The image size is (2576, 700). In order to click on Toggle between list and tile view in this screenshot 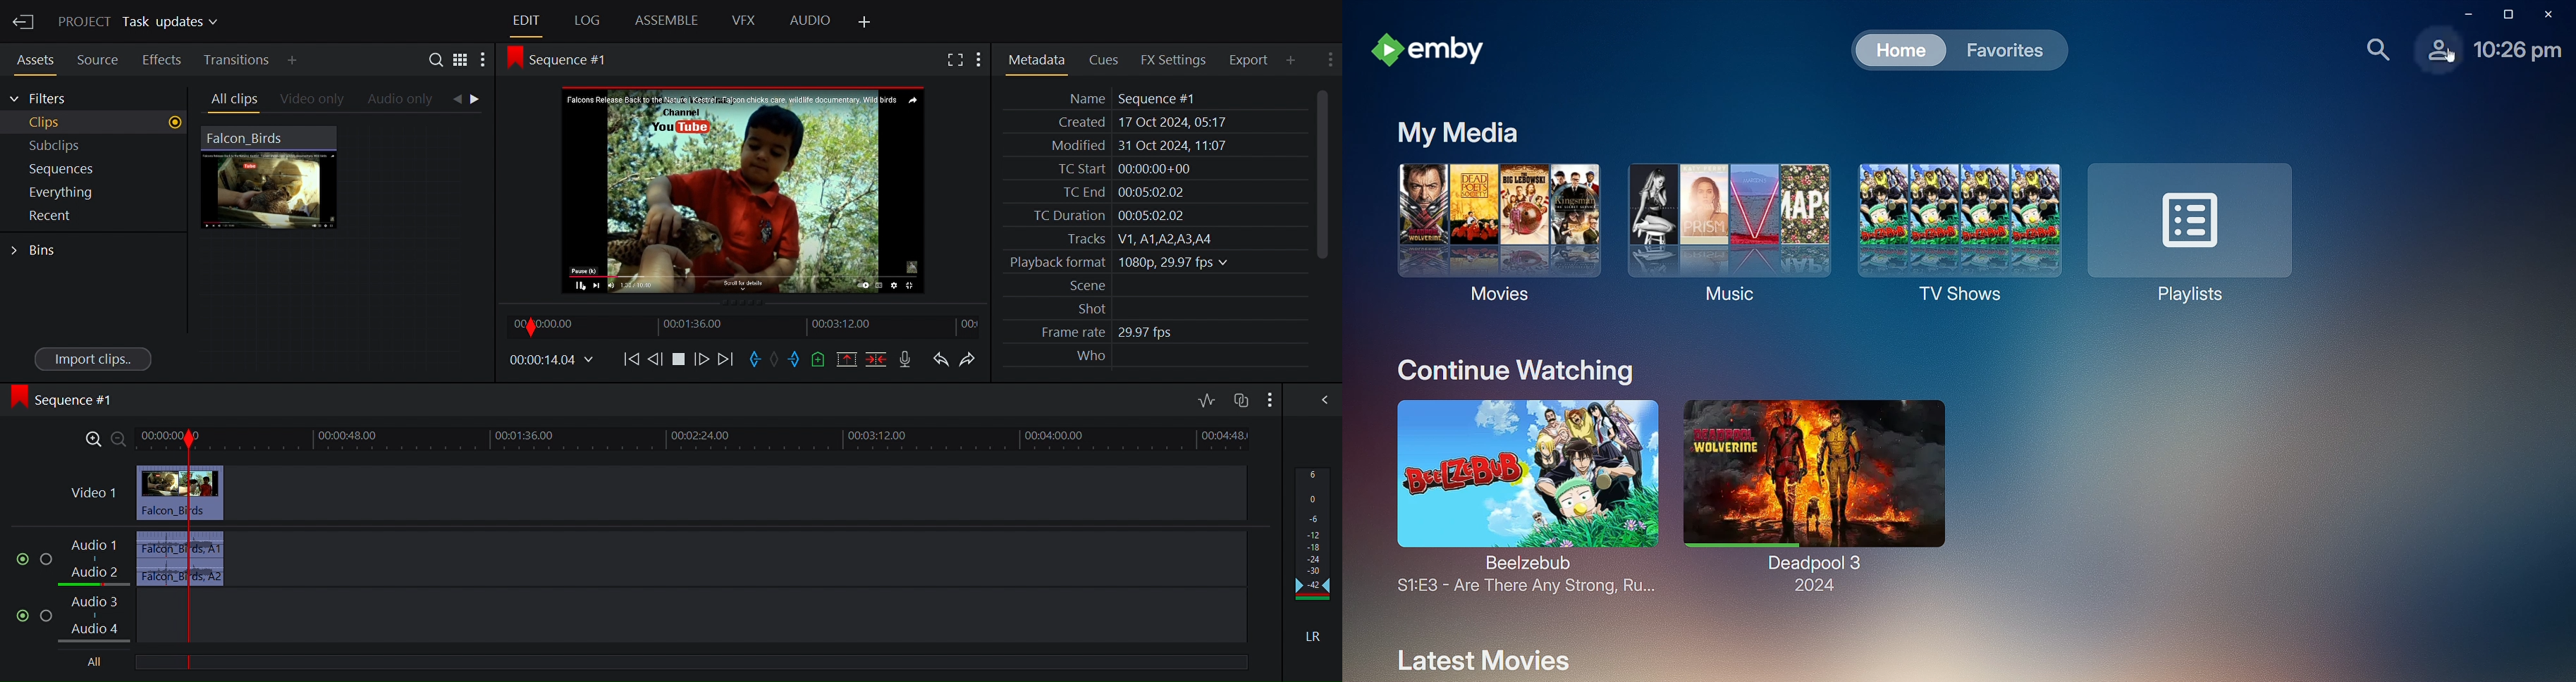, I will do `click(461, 58)`.